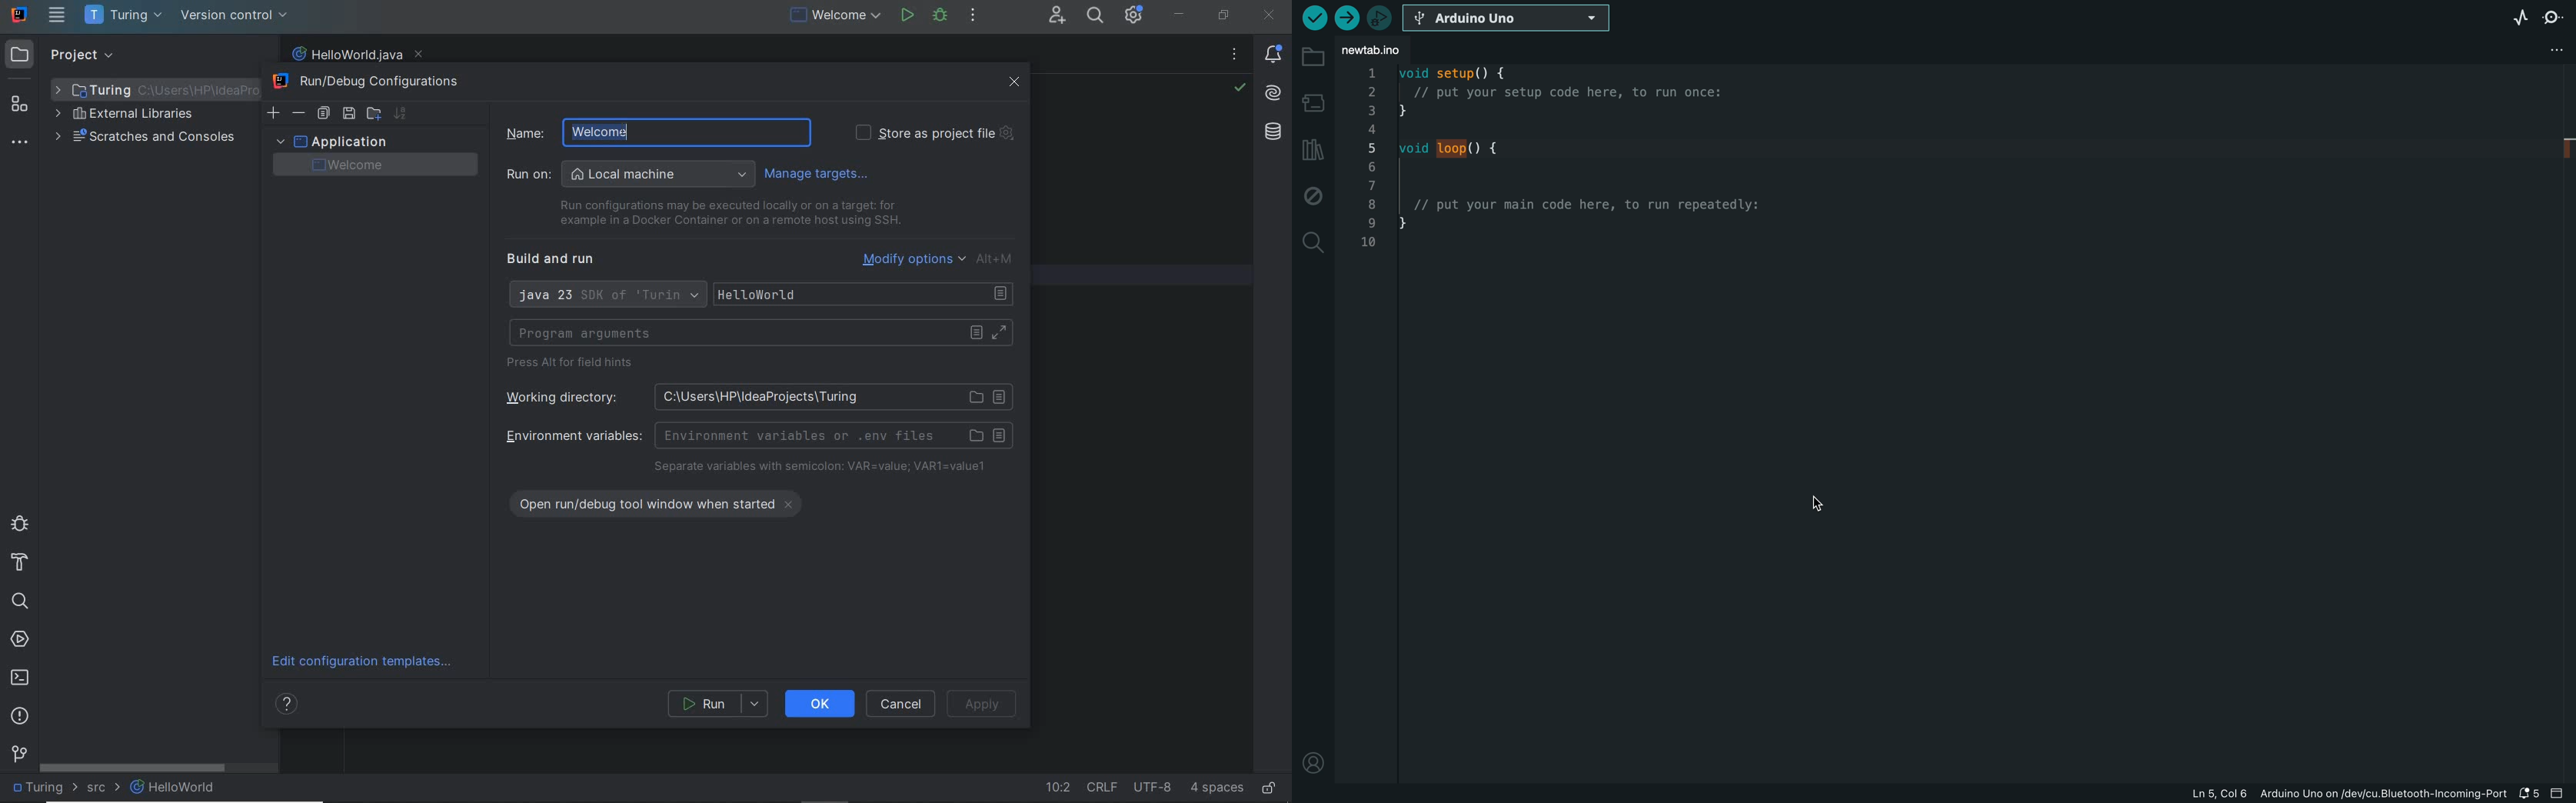 The height and width of the screenshot is (812, 2576). Describe the element at coordinates (557, 259) in the screenshot. I see `Build and Run` at that location.